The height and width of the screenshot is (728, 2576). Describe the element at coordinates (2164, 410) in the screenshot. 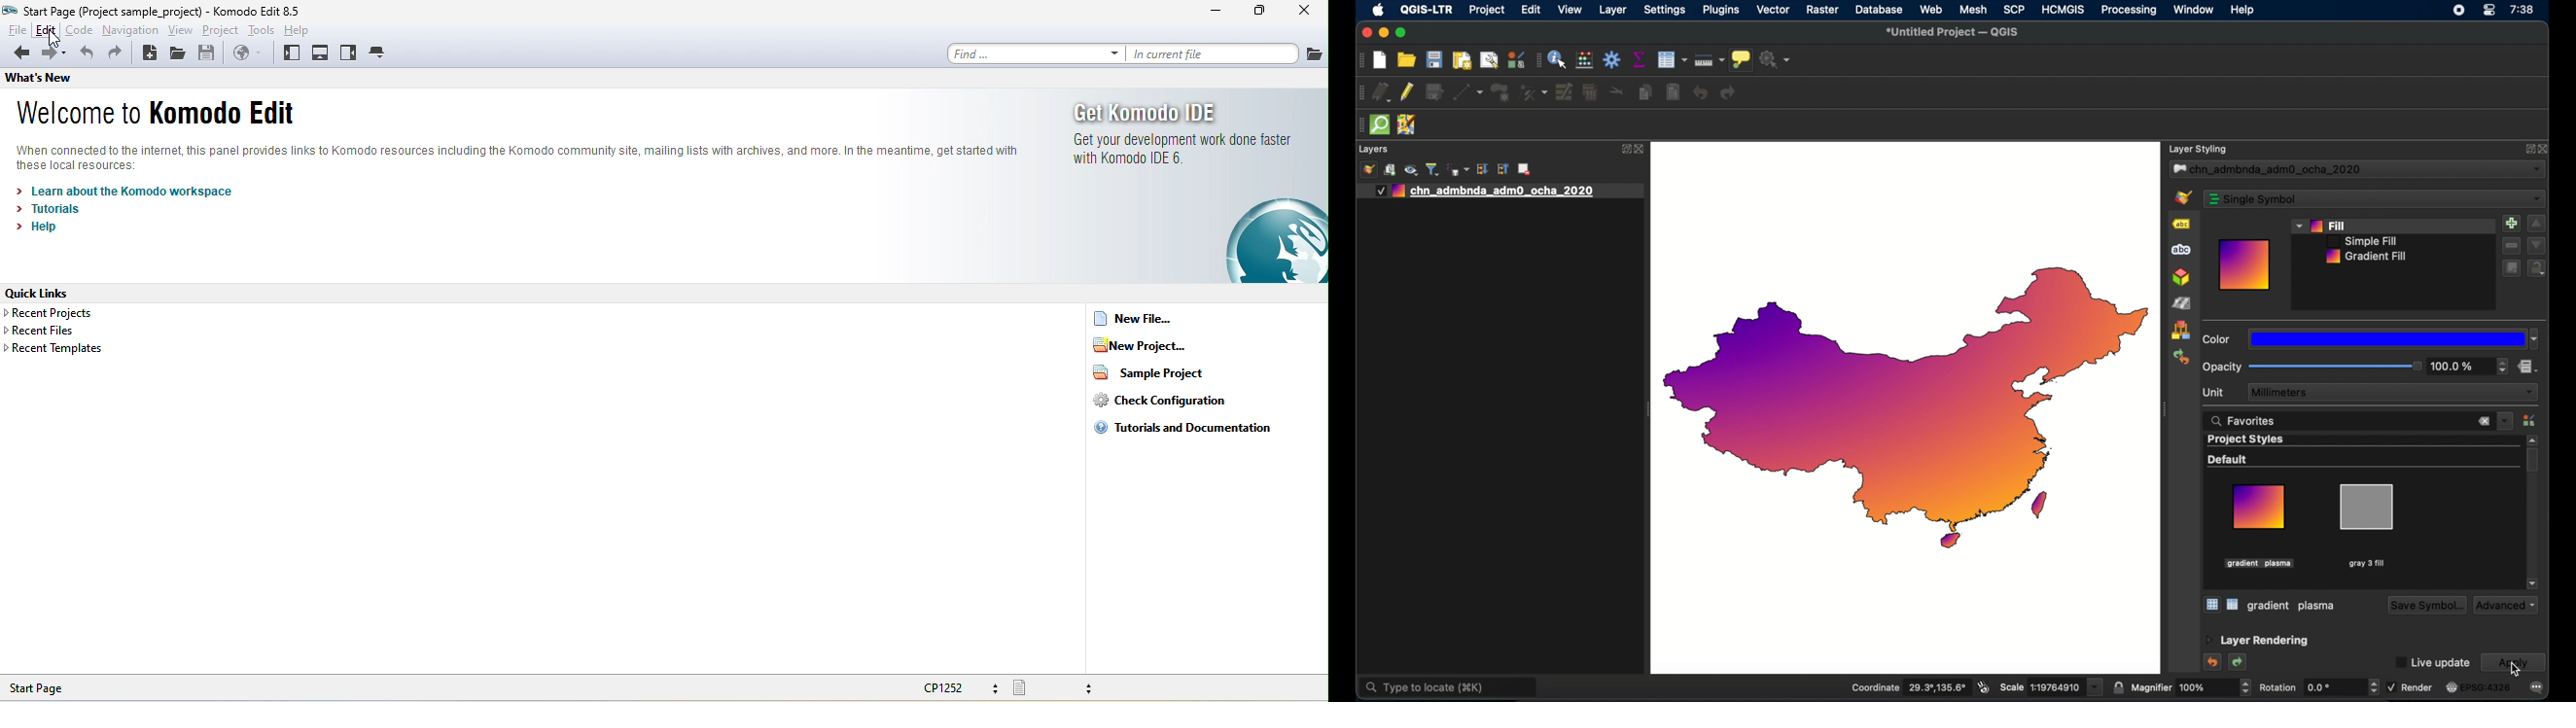

I see `drag handle` at that location.